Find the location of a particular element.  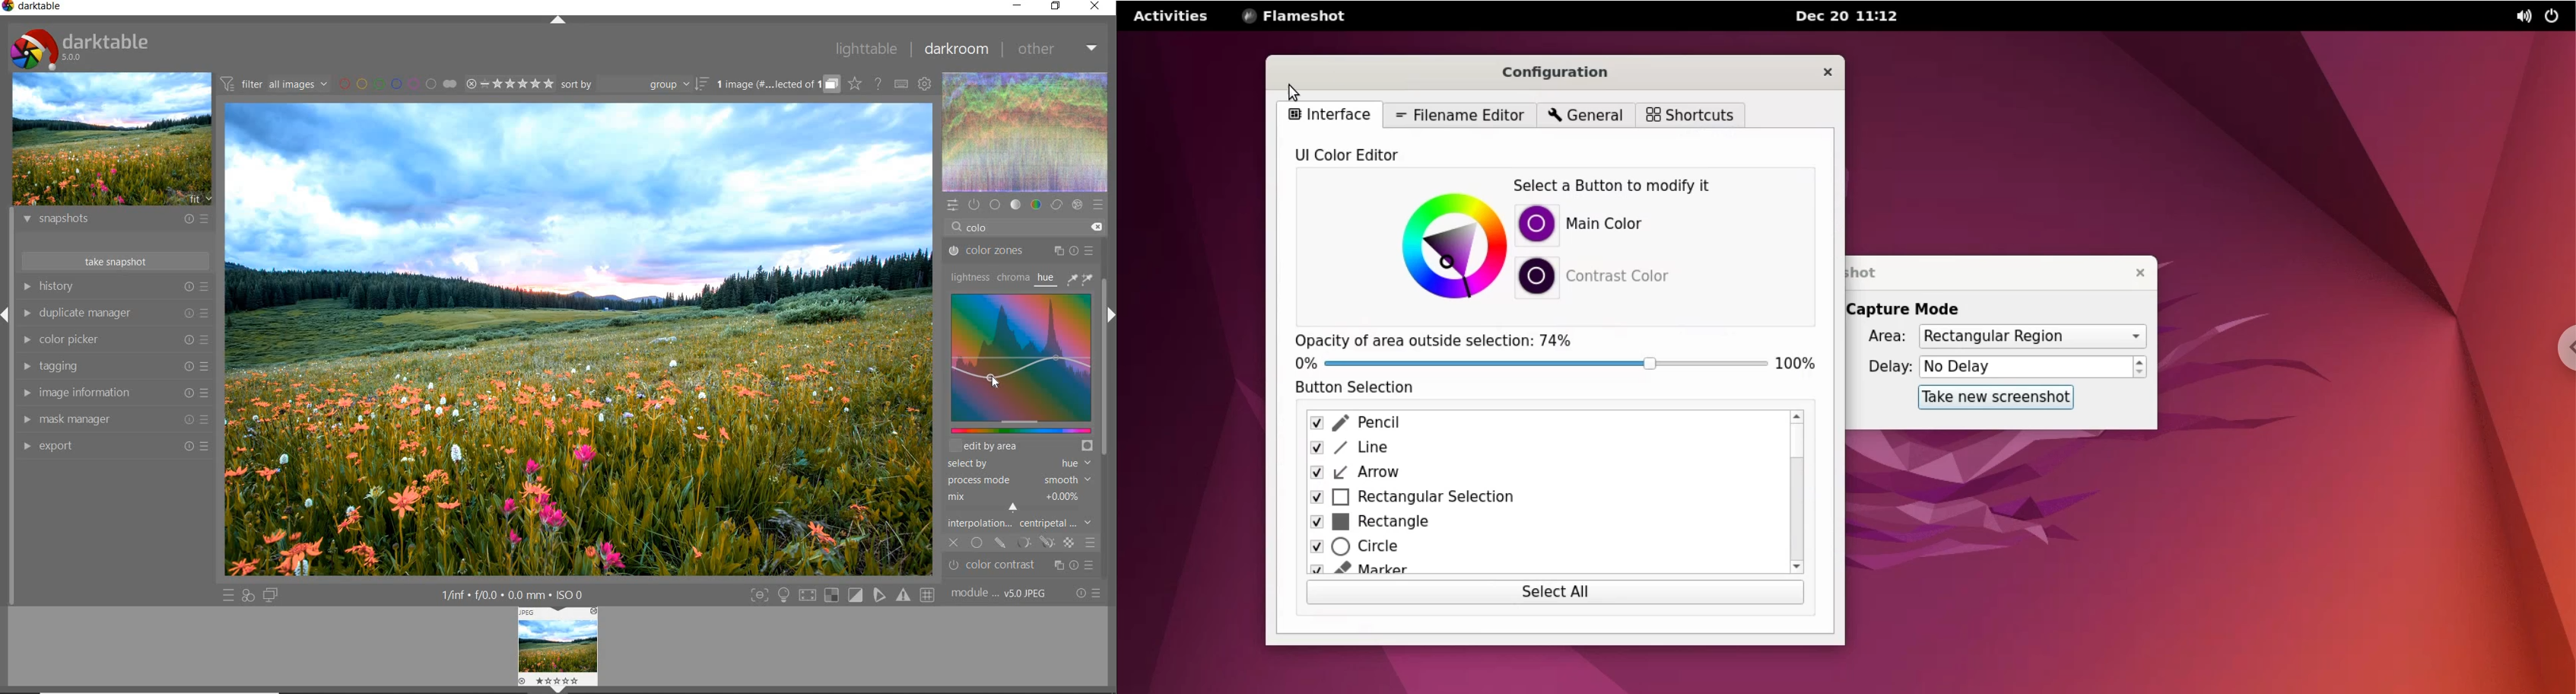

take new screenshot is located at coordinates (1996, 399).